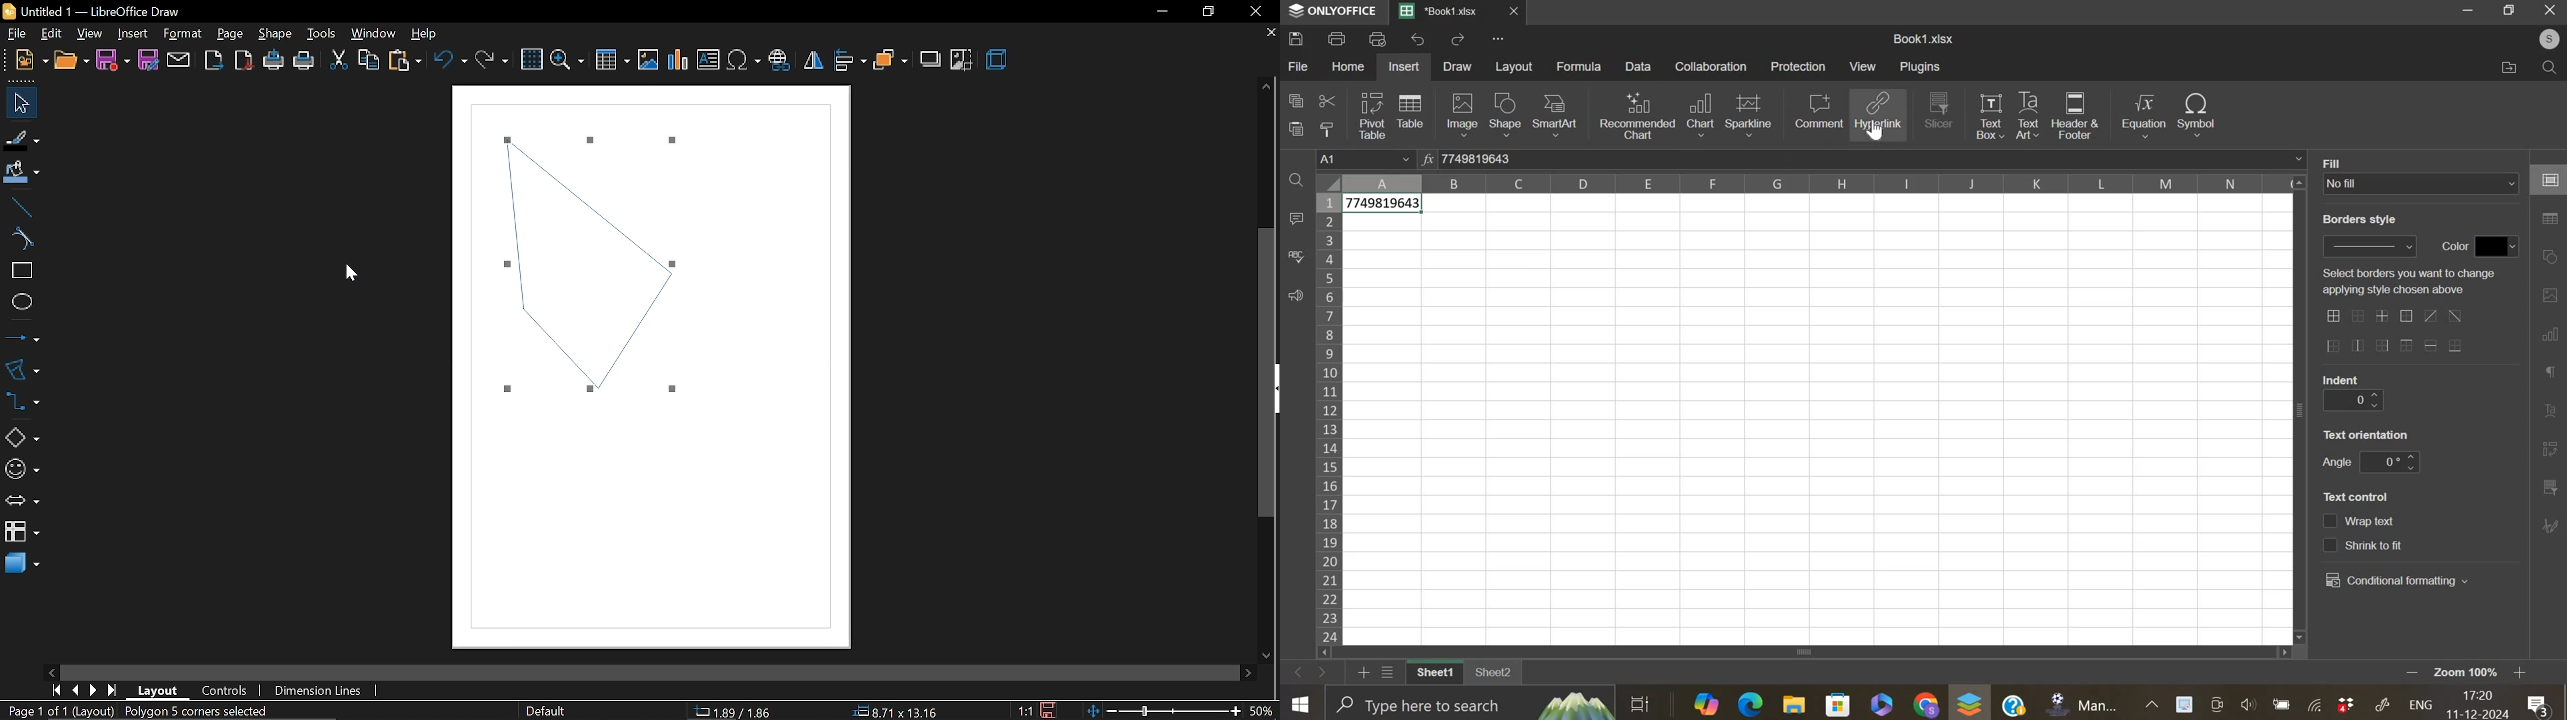 The width and height of the screenshot is (2576, 728). What do you see at coordinates (1209, 11) in the screenshot?
I see `restore down` at bounding box center [1209, 11].